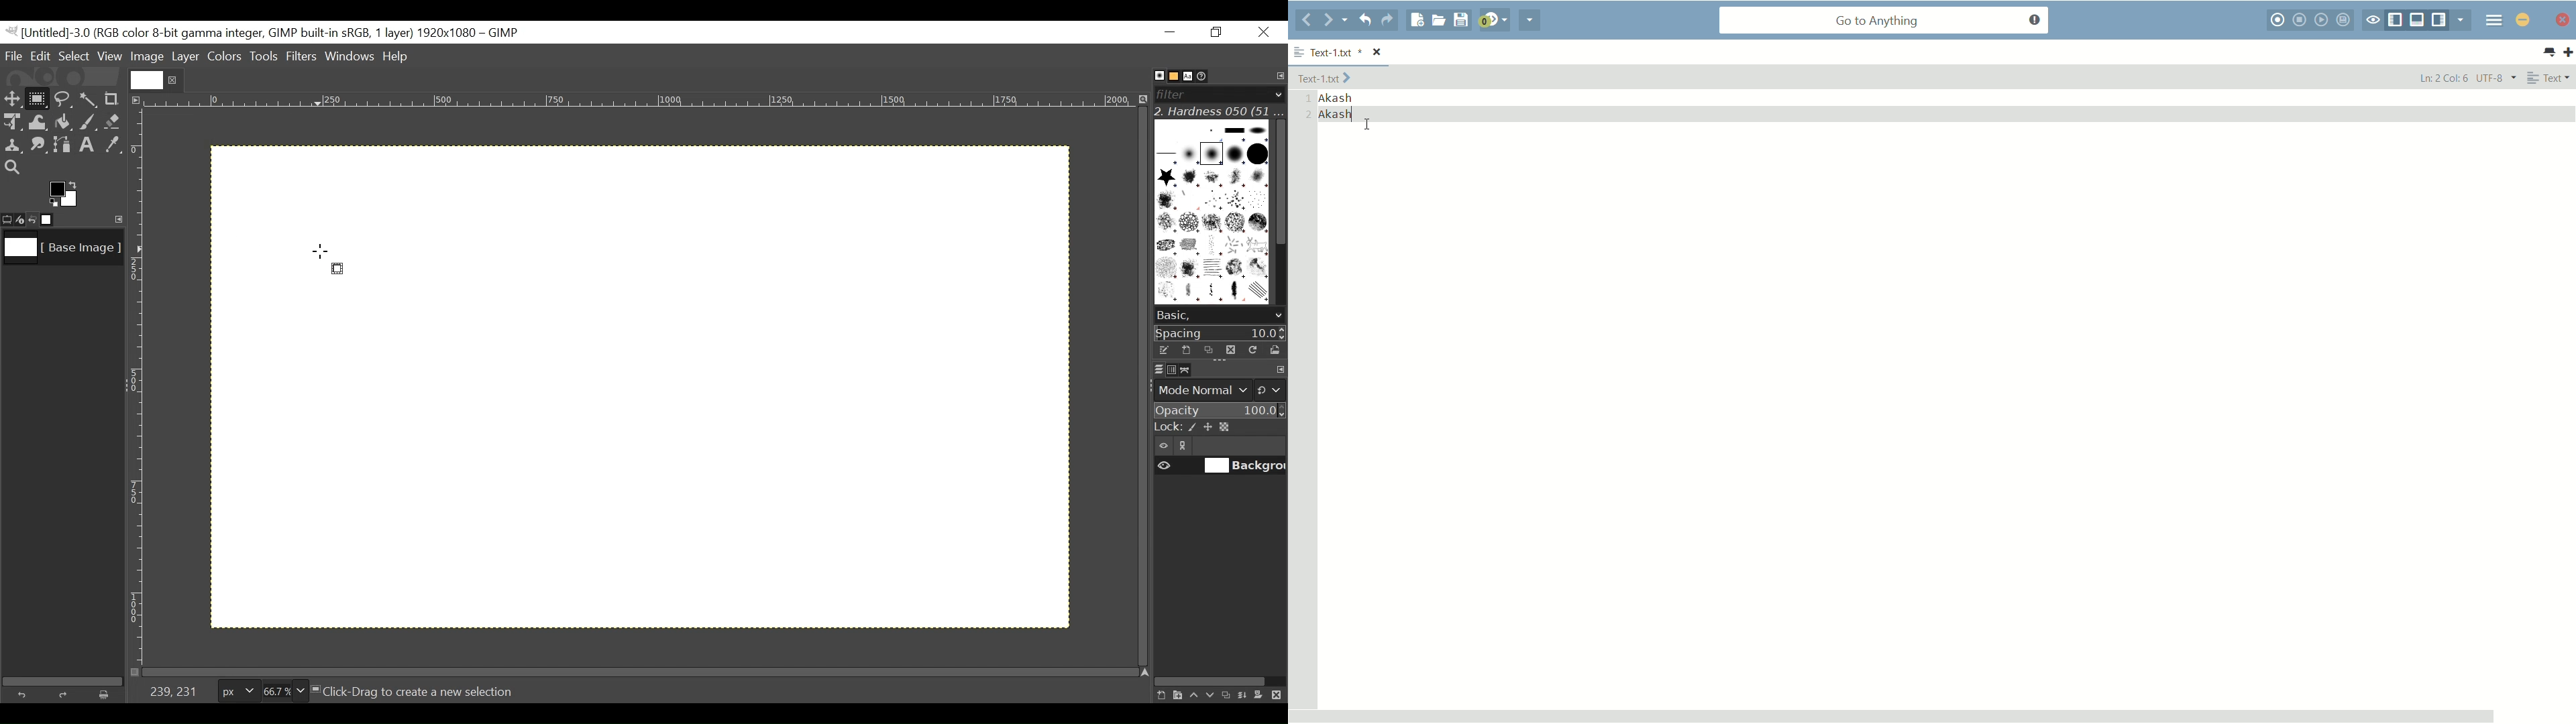 The height and width of the screenshot is (728, 2576). Describe the element at coordinates (114, 123) in the screenshot. I see `Eraser tool` at that location.